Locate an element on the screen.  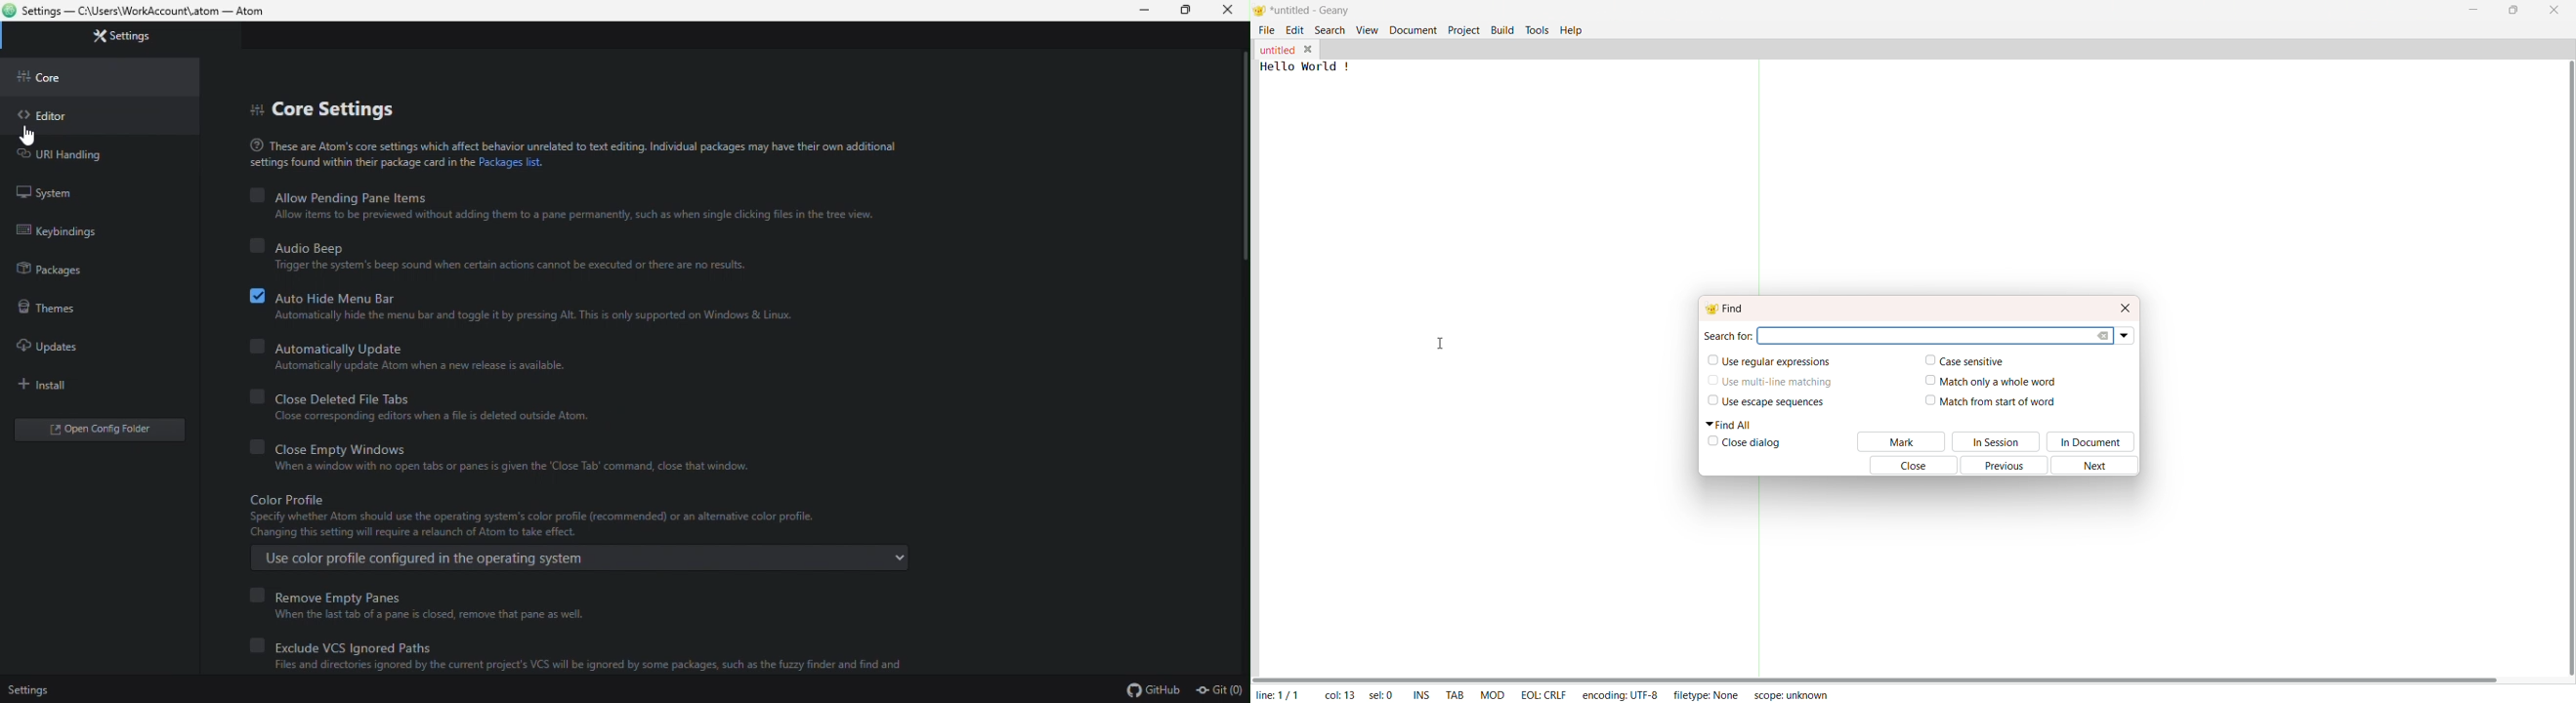
File Name is located at coordinates (1276, 50).